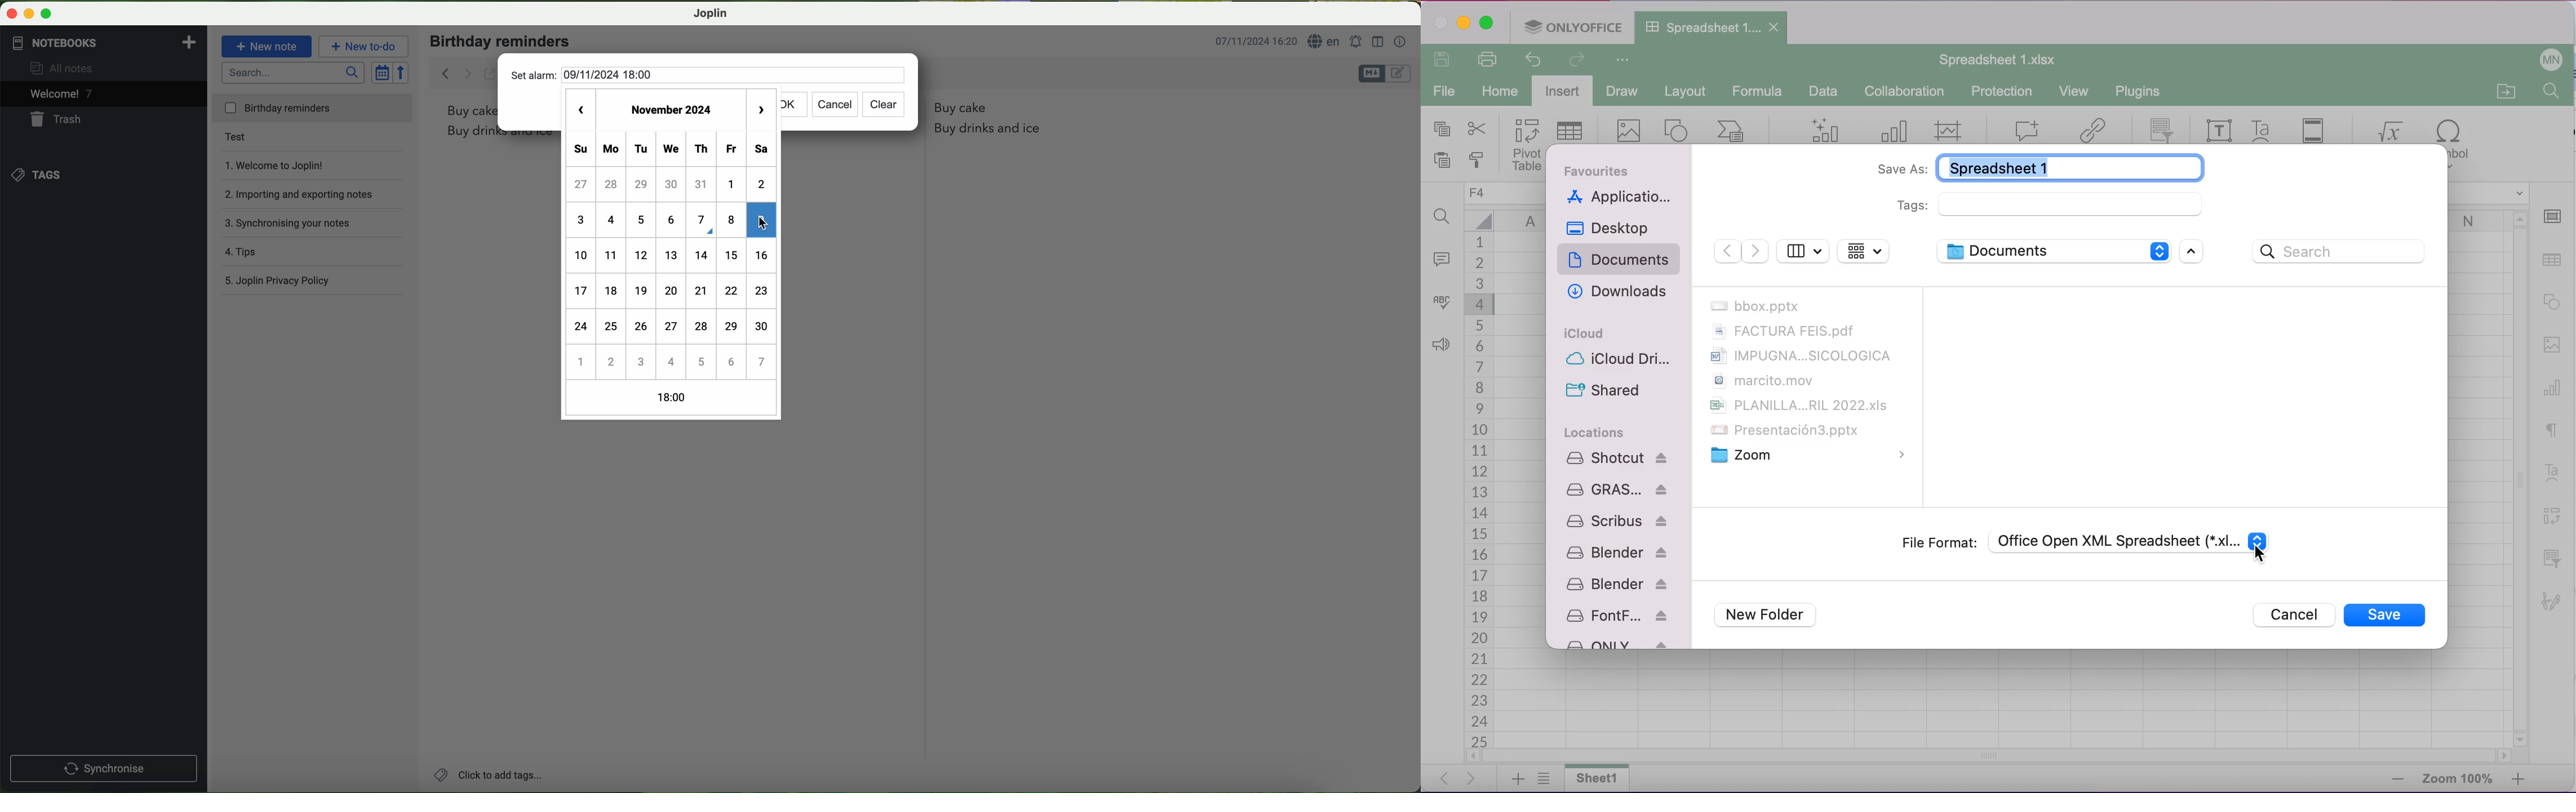 Image resolution: width=2576 pixels, height=812 pixels. I want to click on toggle sort order field, so click(382, 72).